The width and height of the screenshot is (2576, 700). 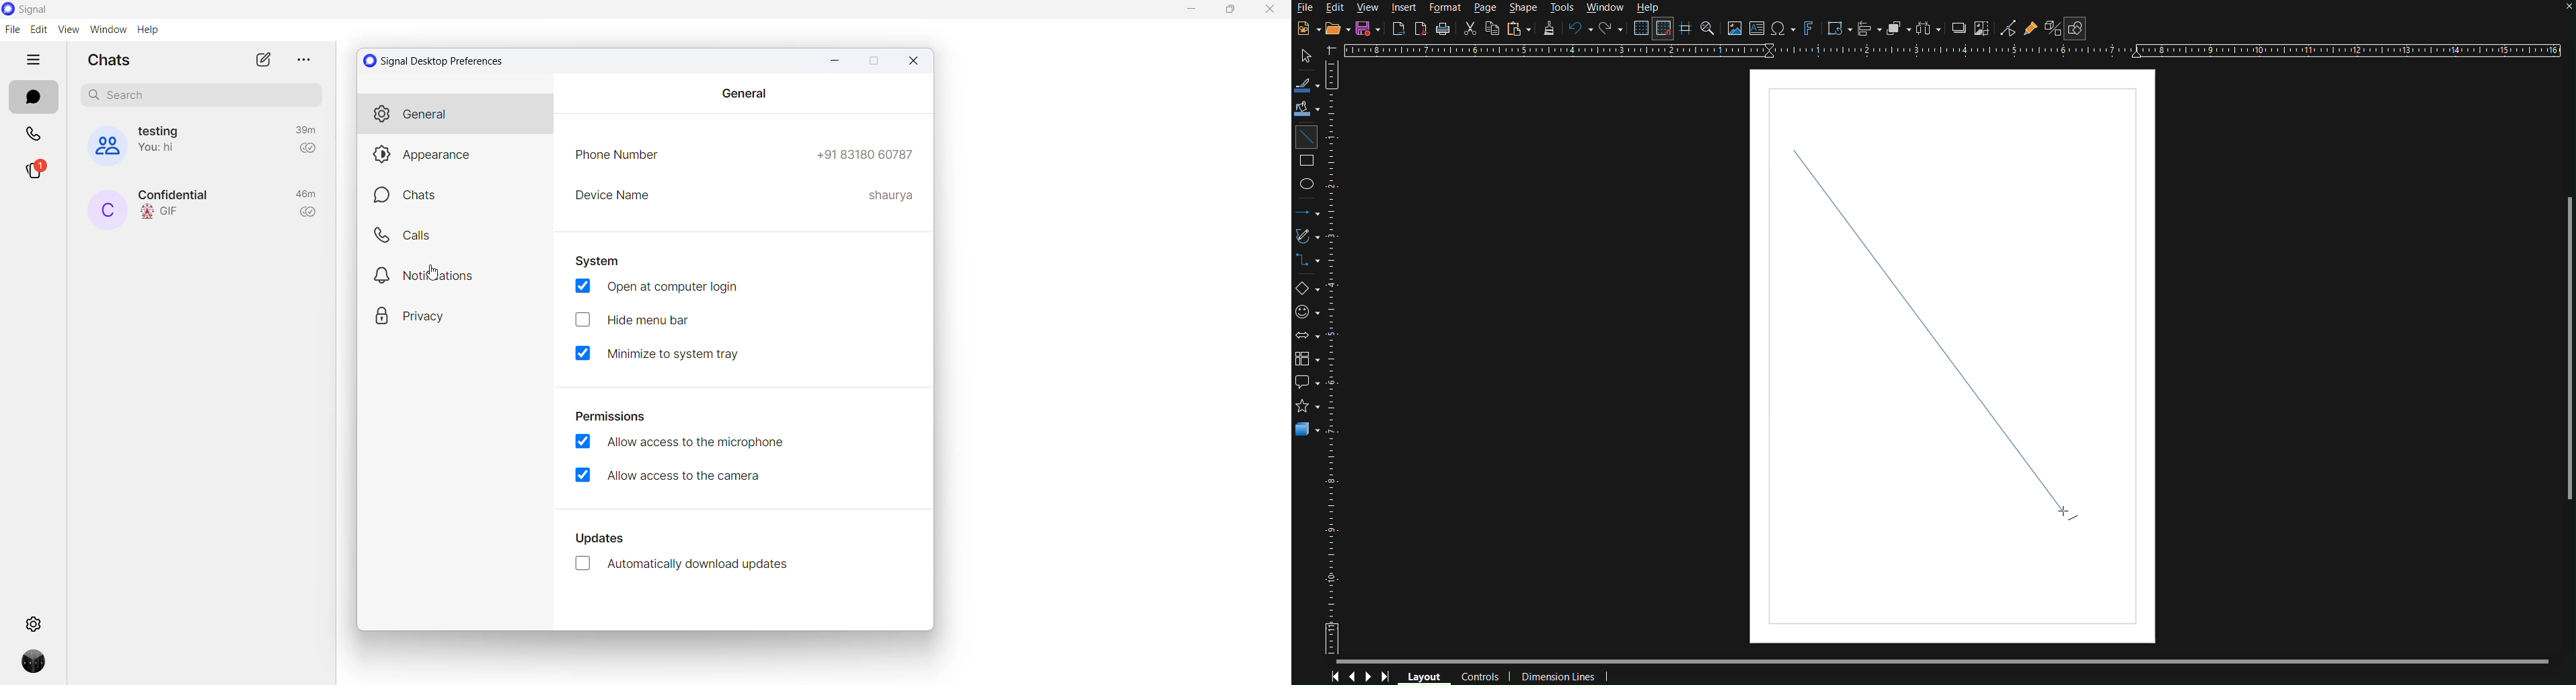 What do you see at coordinates (1838, 29) in the screenshot?
I see `Transformations` at bounding box center [1838, 29].